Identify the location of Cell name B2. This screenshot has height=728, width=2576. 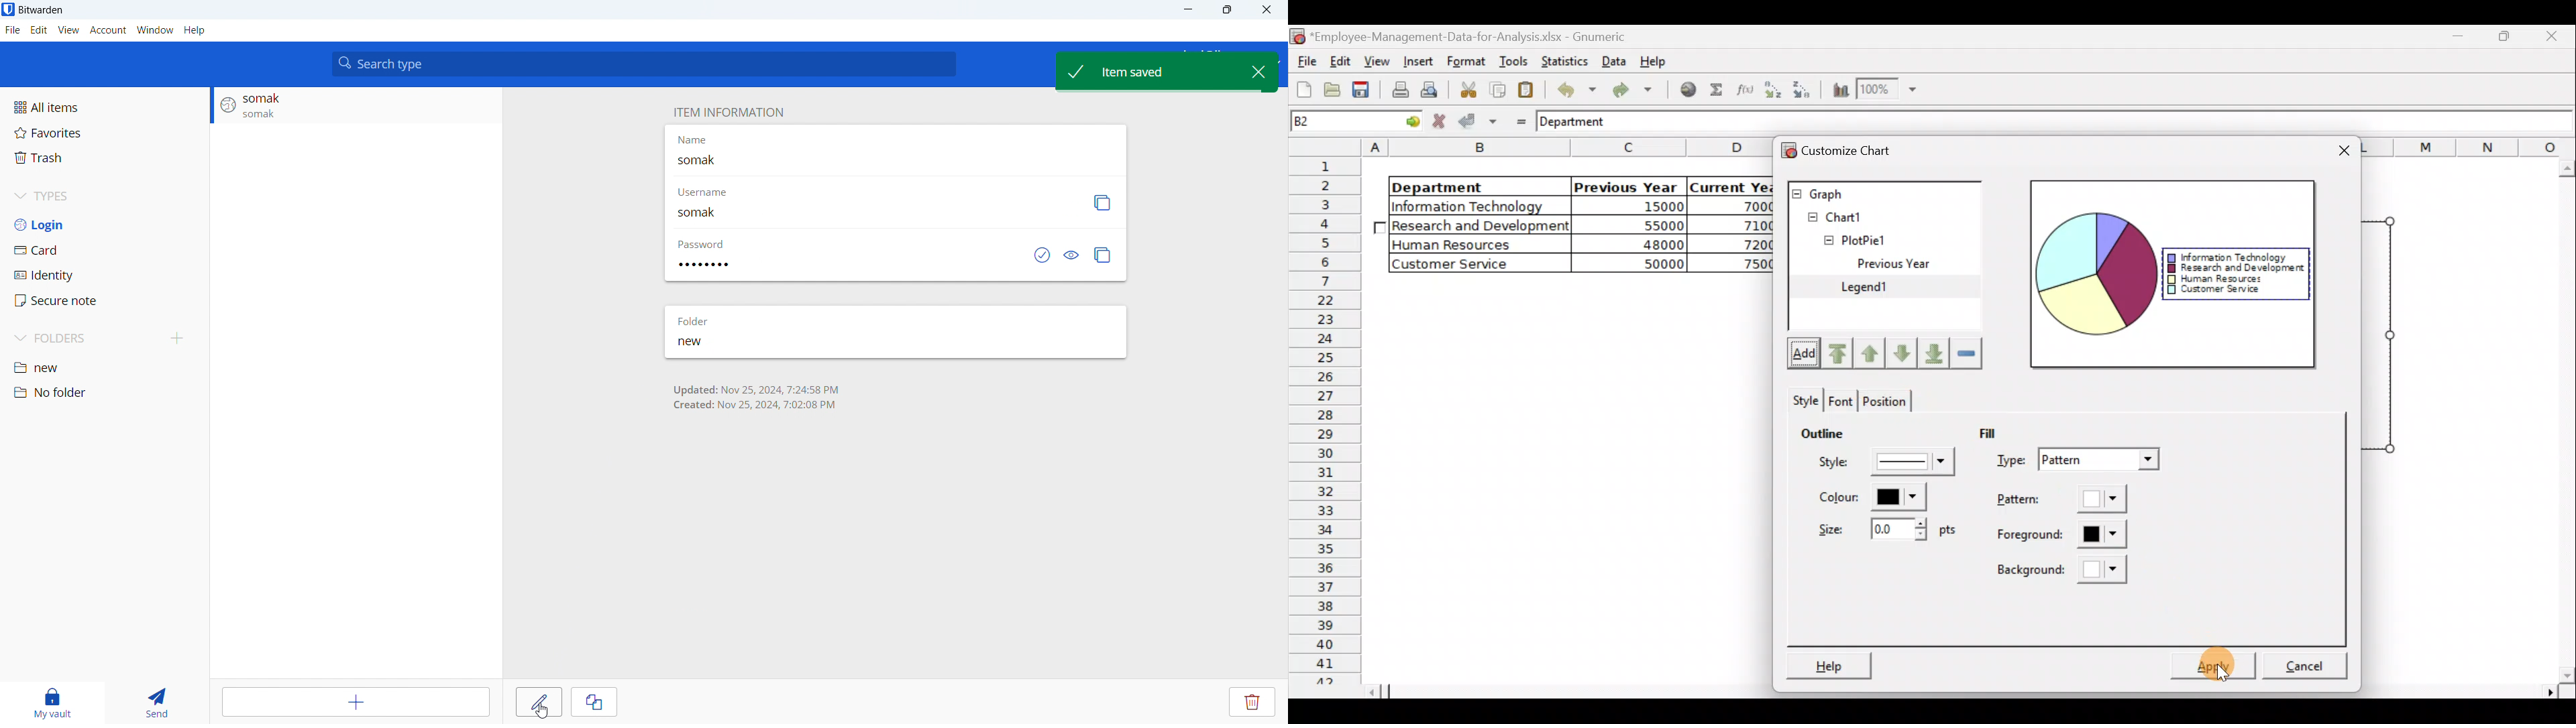
(1333, 123).